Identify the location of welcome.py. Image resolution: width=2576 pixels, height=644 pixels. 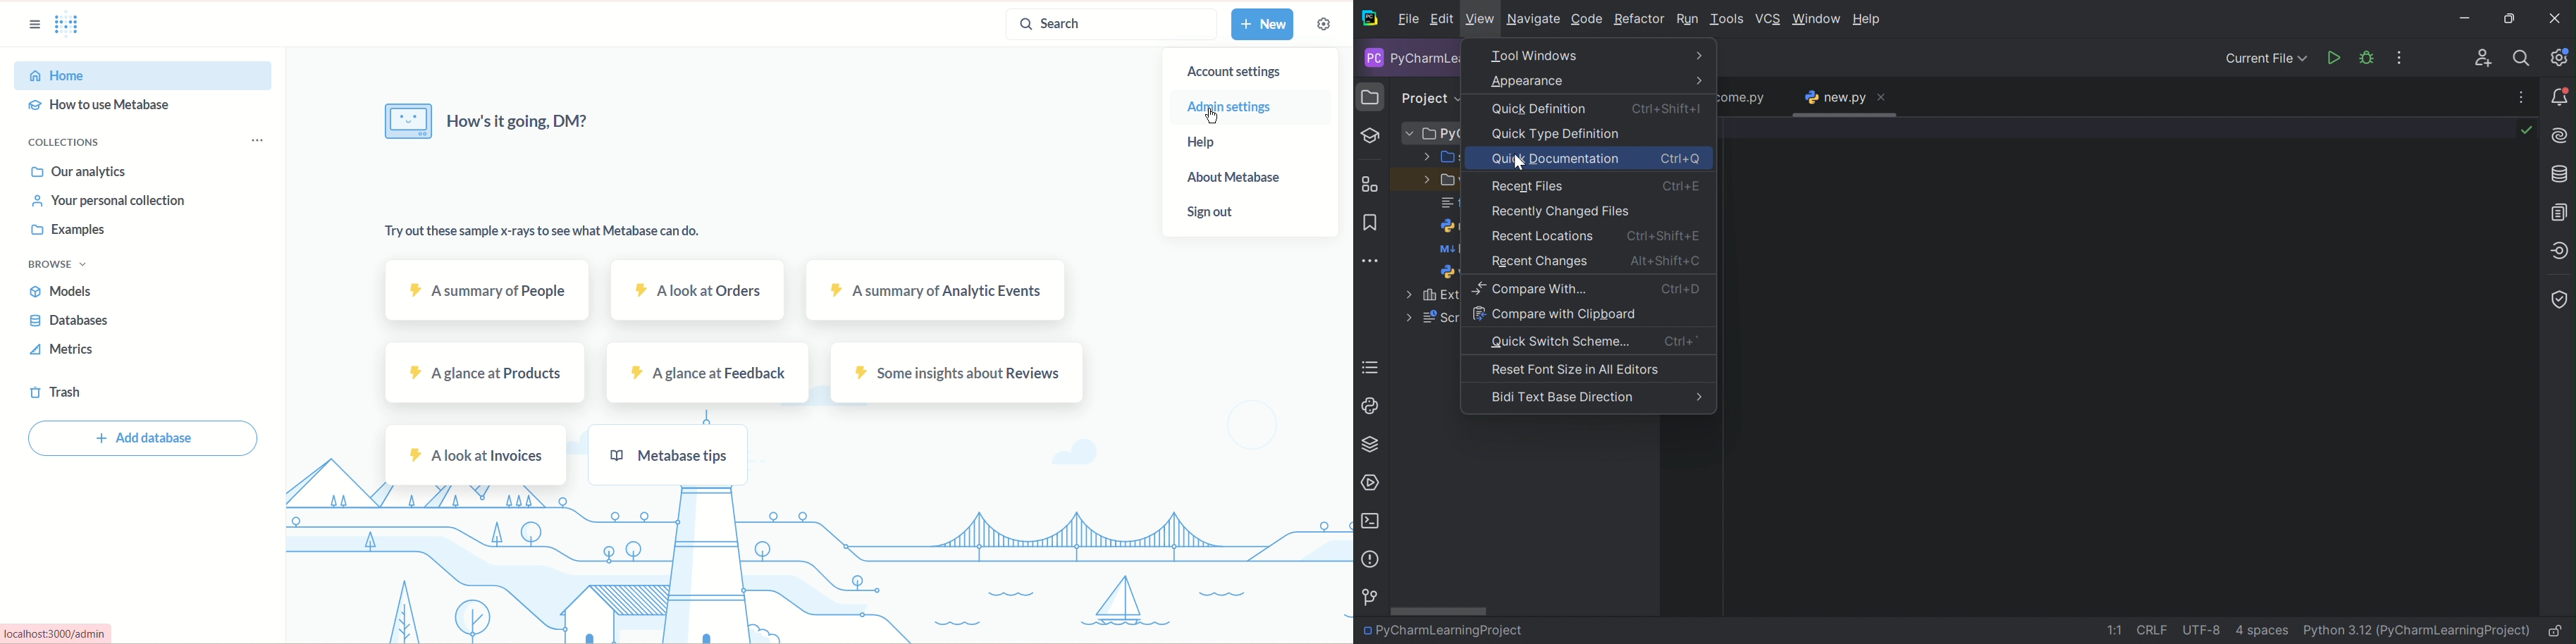
(1742, 99).